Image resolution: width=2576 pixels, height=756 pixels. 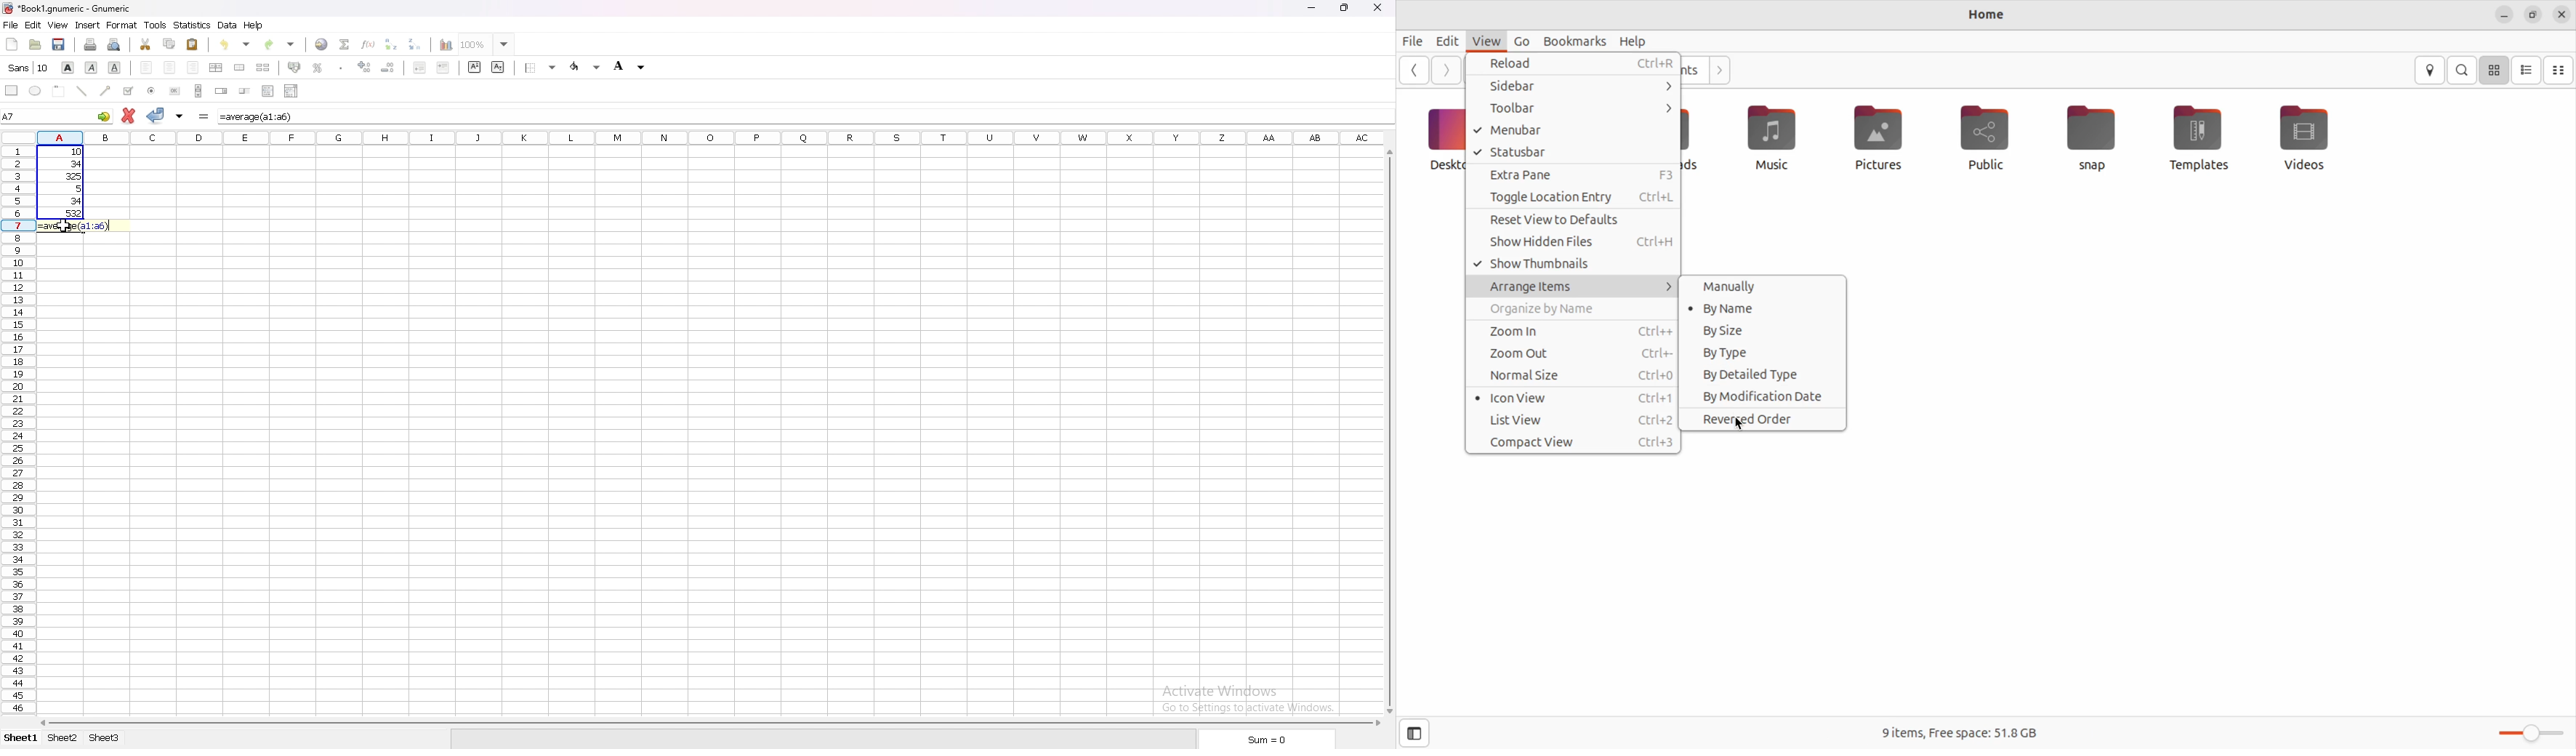 I want to click on show hidden files, so click(x=1574, y=243).